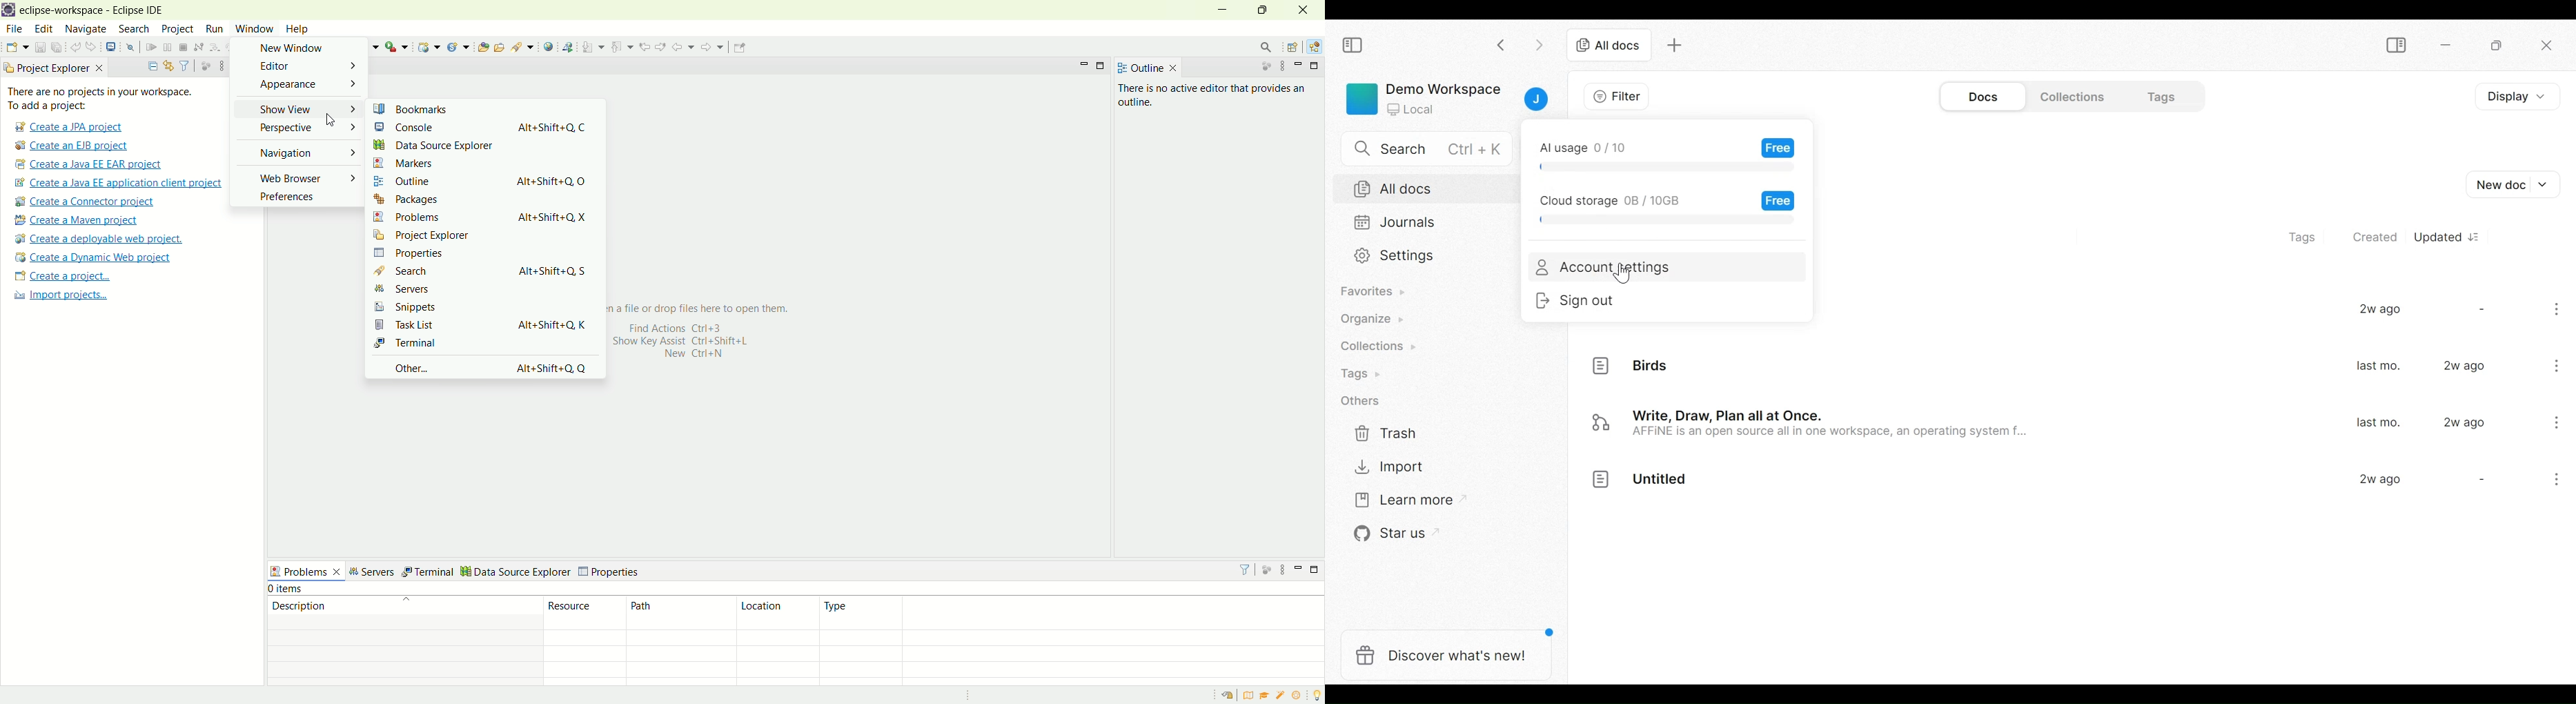  What do you see at coordinates (168, 64) in the screenshot?
I see `link with editor` at bounding box center [168, 64].